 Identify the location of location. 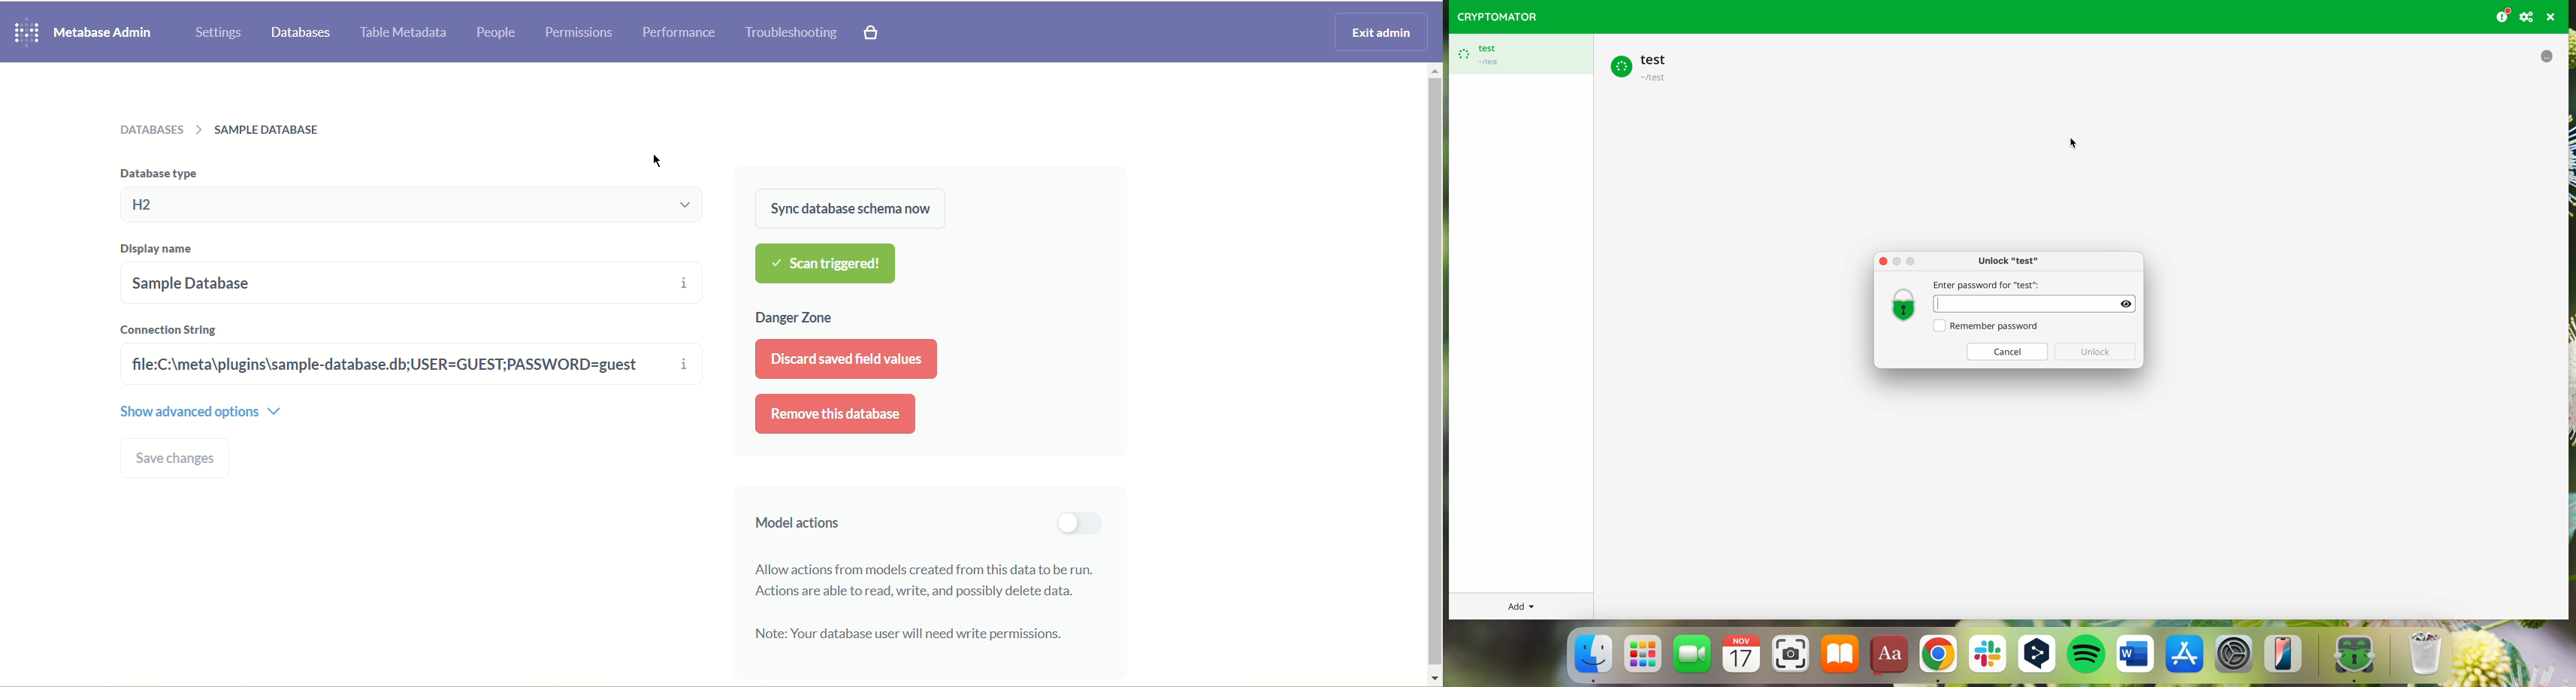
(228, 129).